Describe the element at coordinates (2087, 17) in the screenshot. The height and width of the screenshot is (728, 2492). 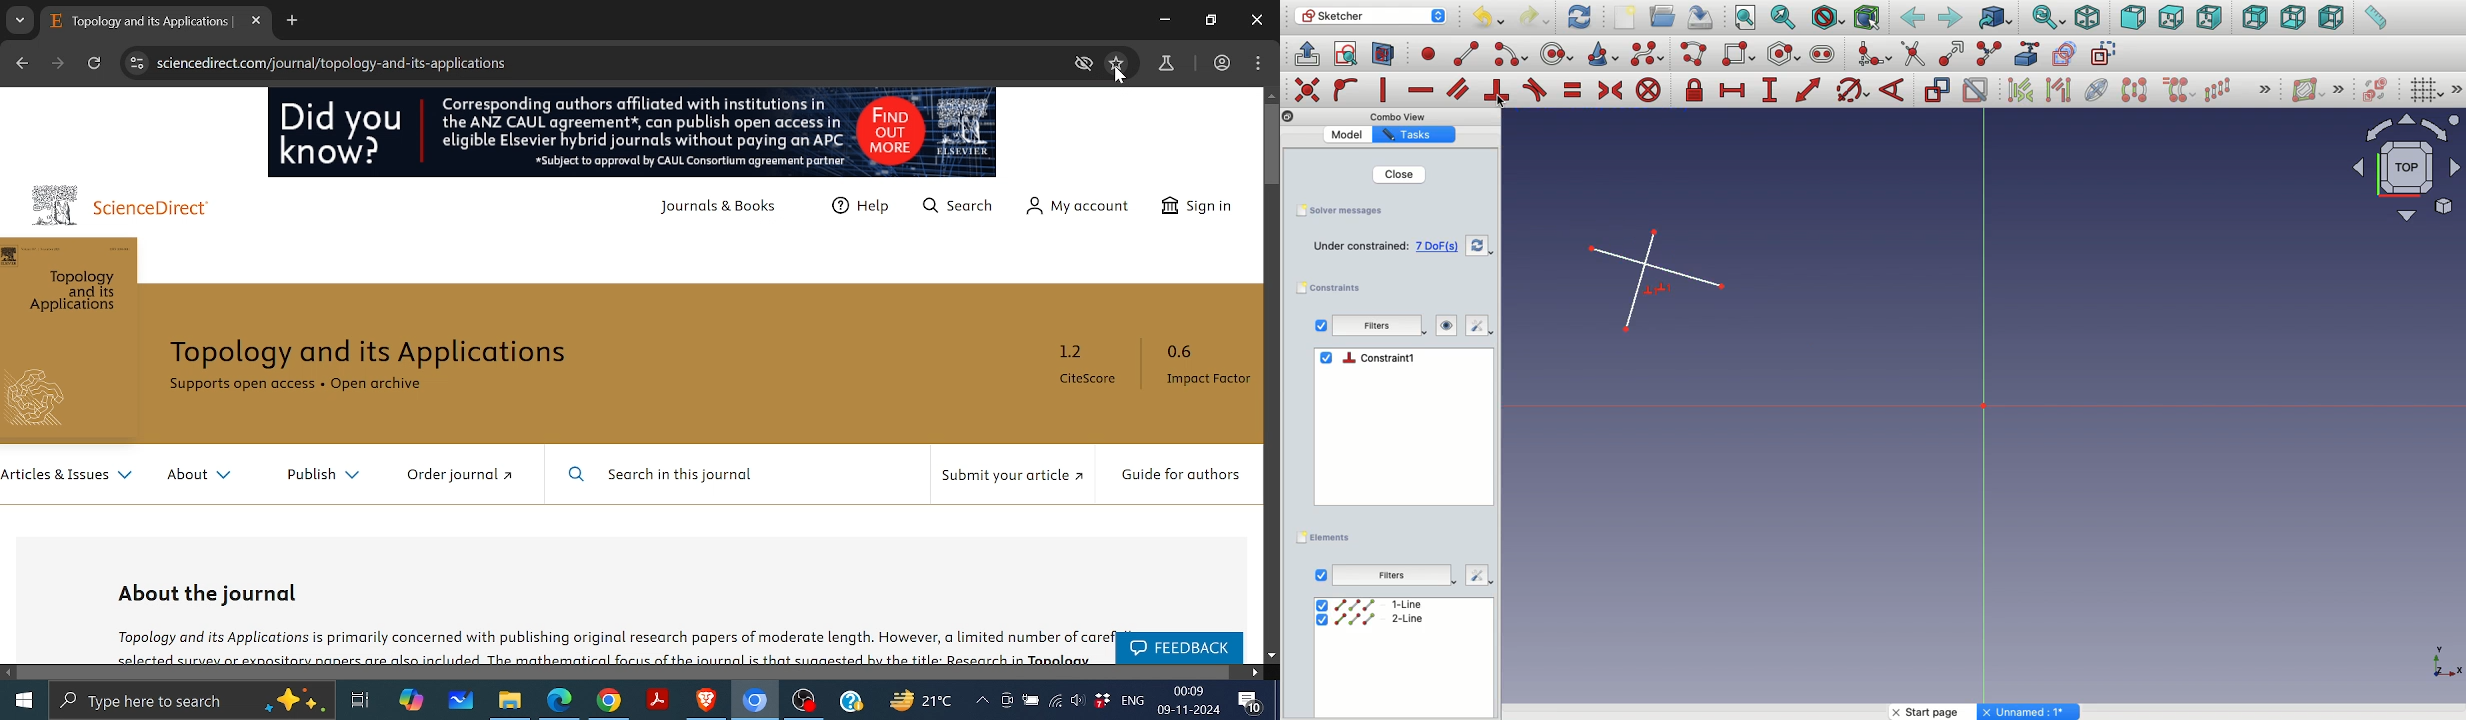
I see `Isometric` at that location.